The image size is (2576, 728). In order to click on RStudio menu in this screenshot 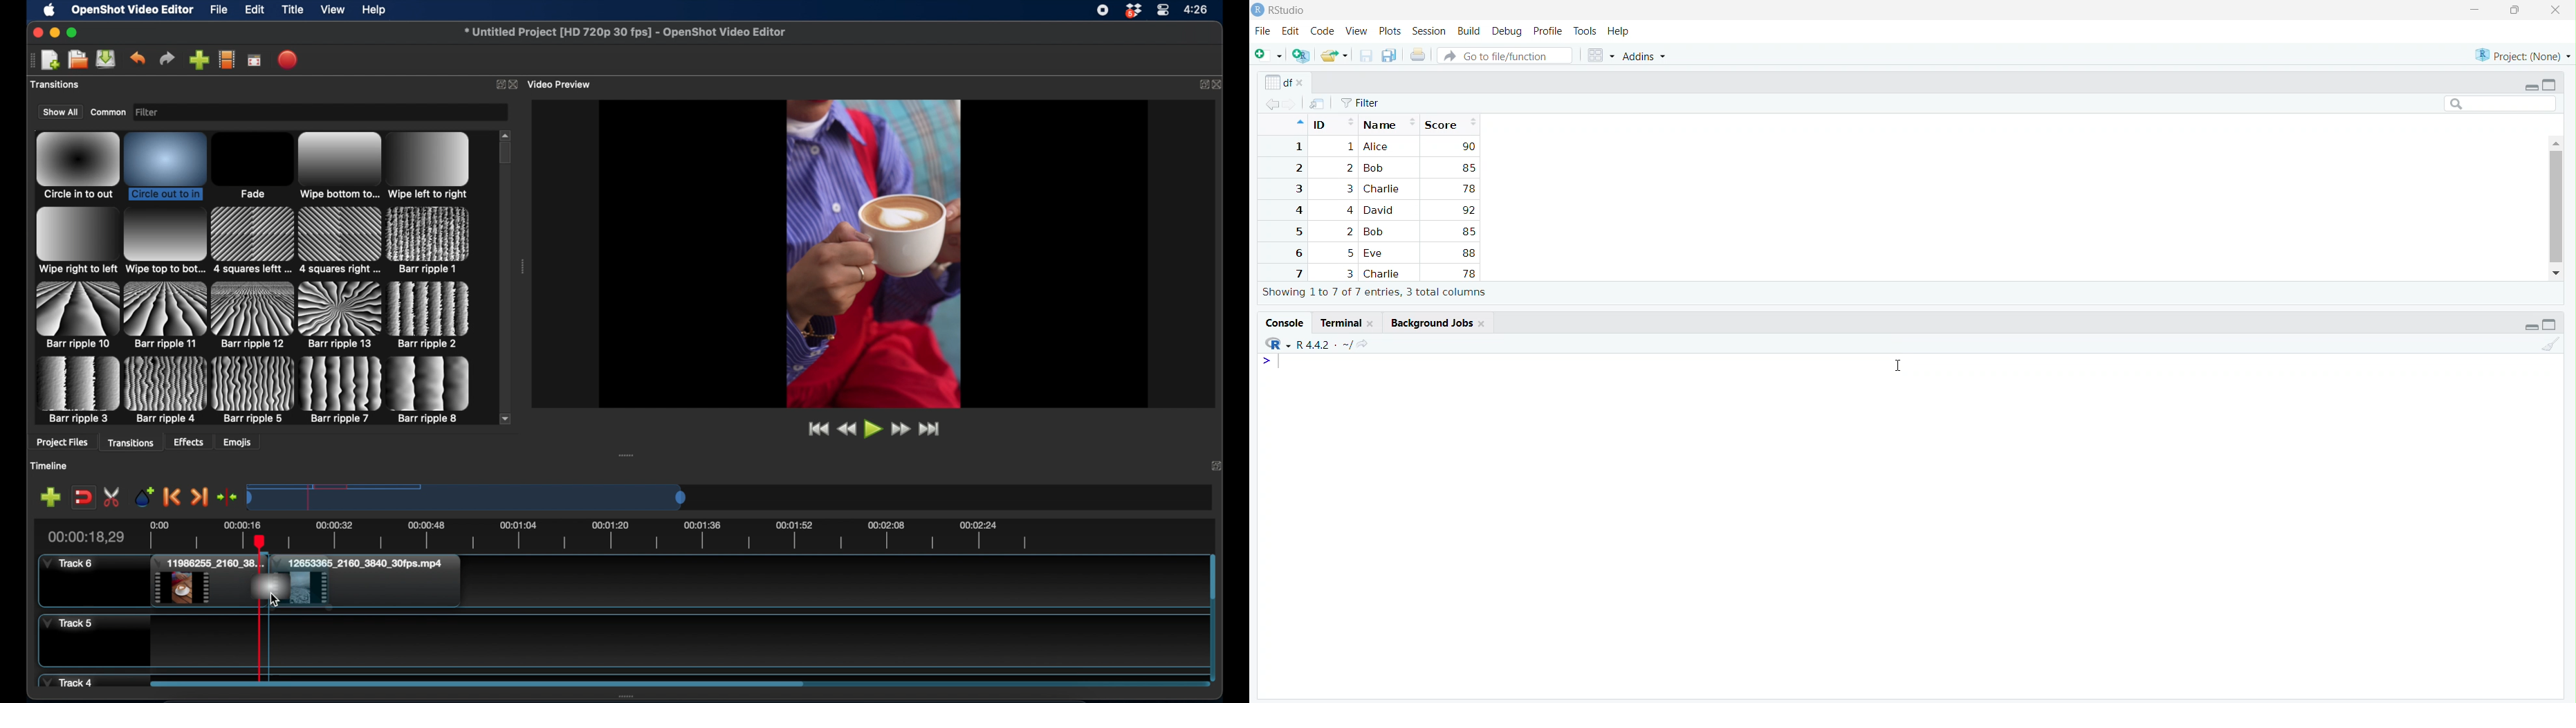, I will do `click(1278, 344)`.